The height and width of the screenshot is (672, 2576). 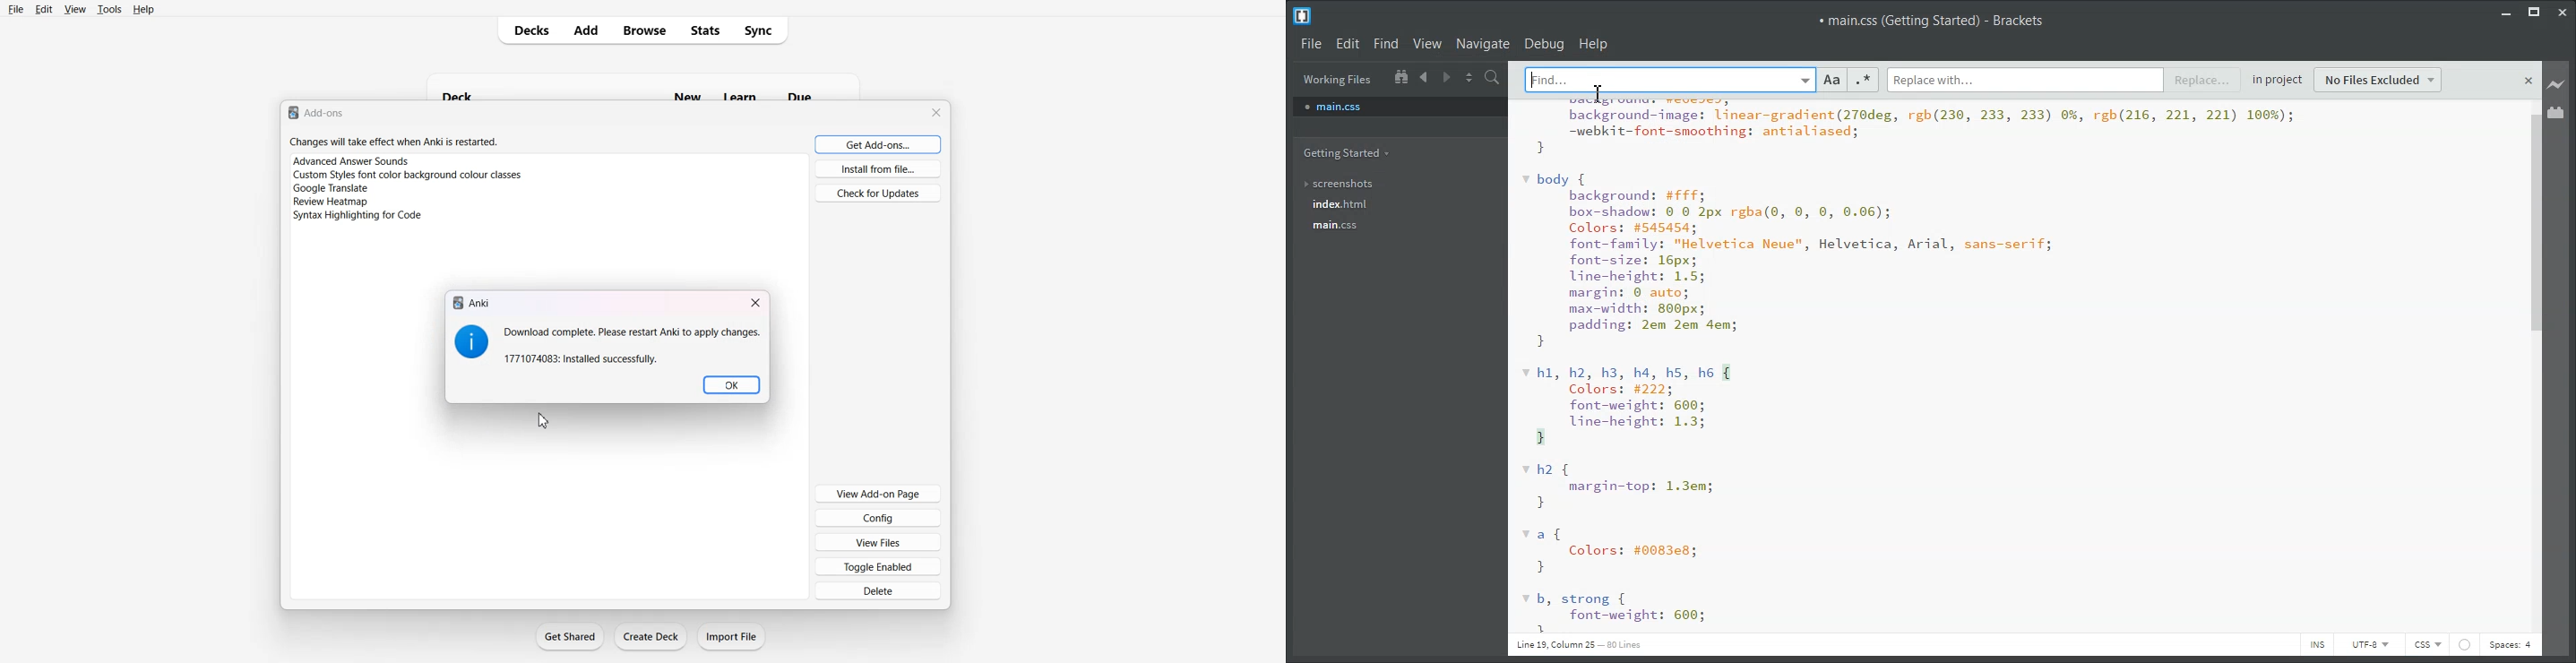 What do you see at coordinates (1863, 80) in the screenshot?
I see `Regular Expression` at bounding box center [1863, 80].